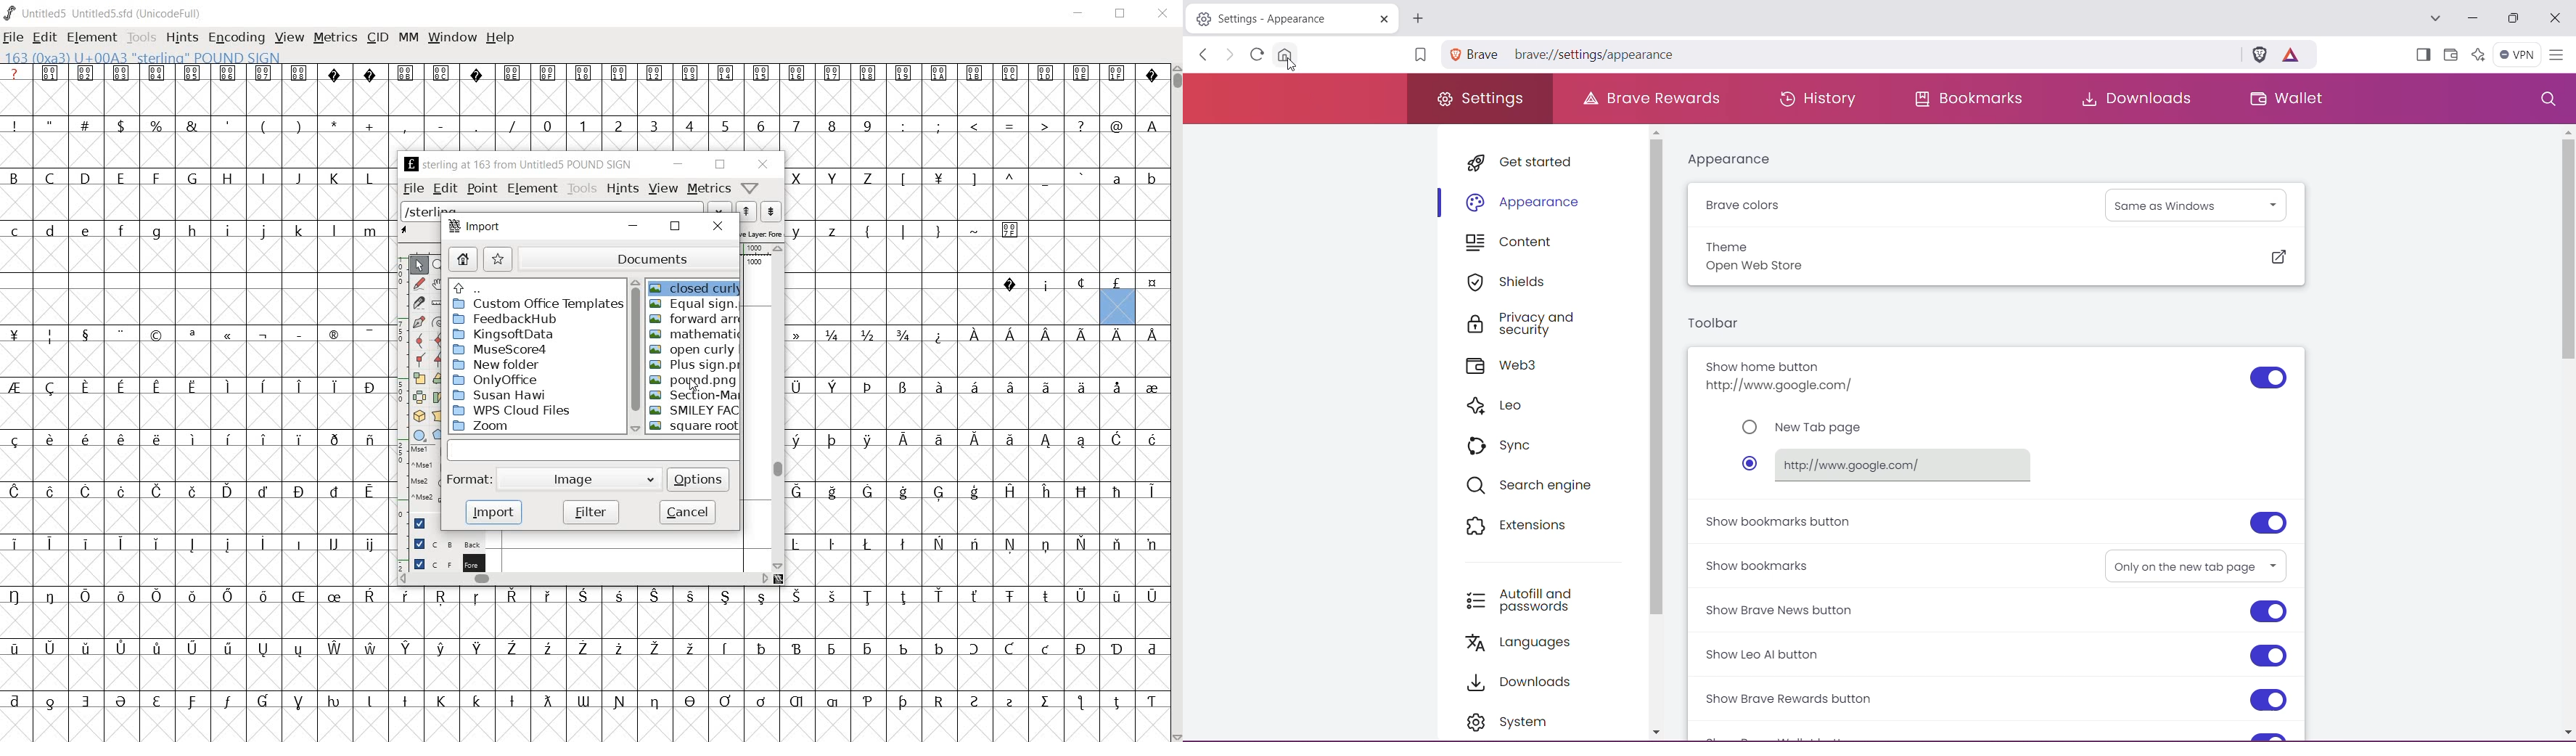 This screenshot has height=756, width=2576. Describe the element at coordinates (1654, 97) in the screenshot. I see `Brave Rewards` at that location.